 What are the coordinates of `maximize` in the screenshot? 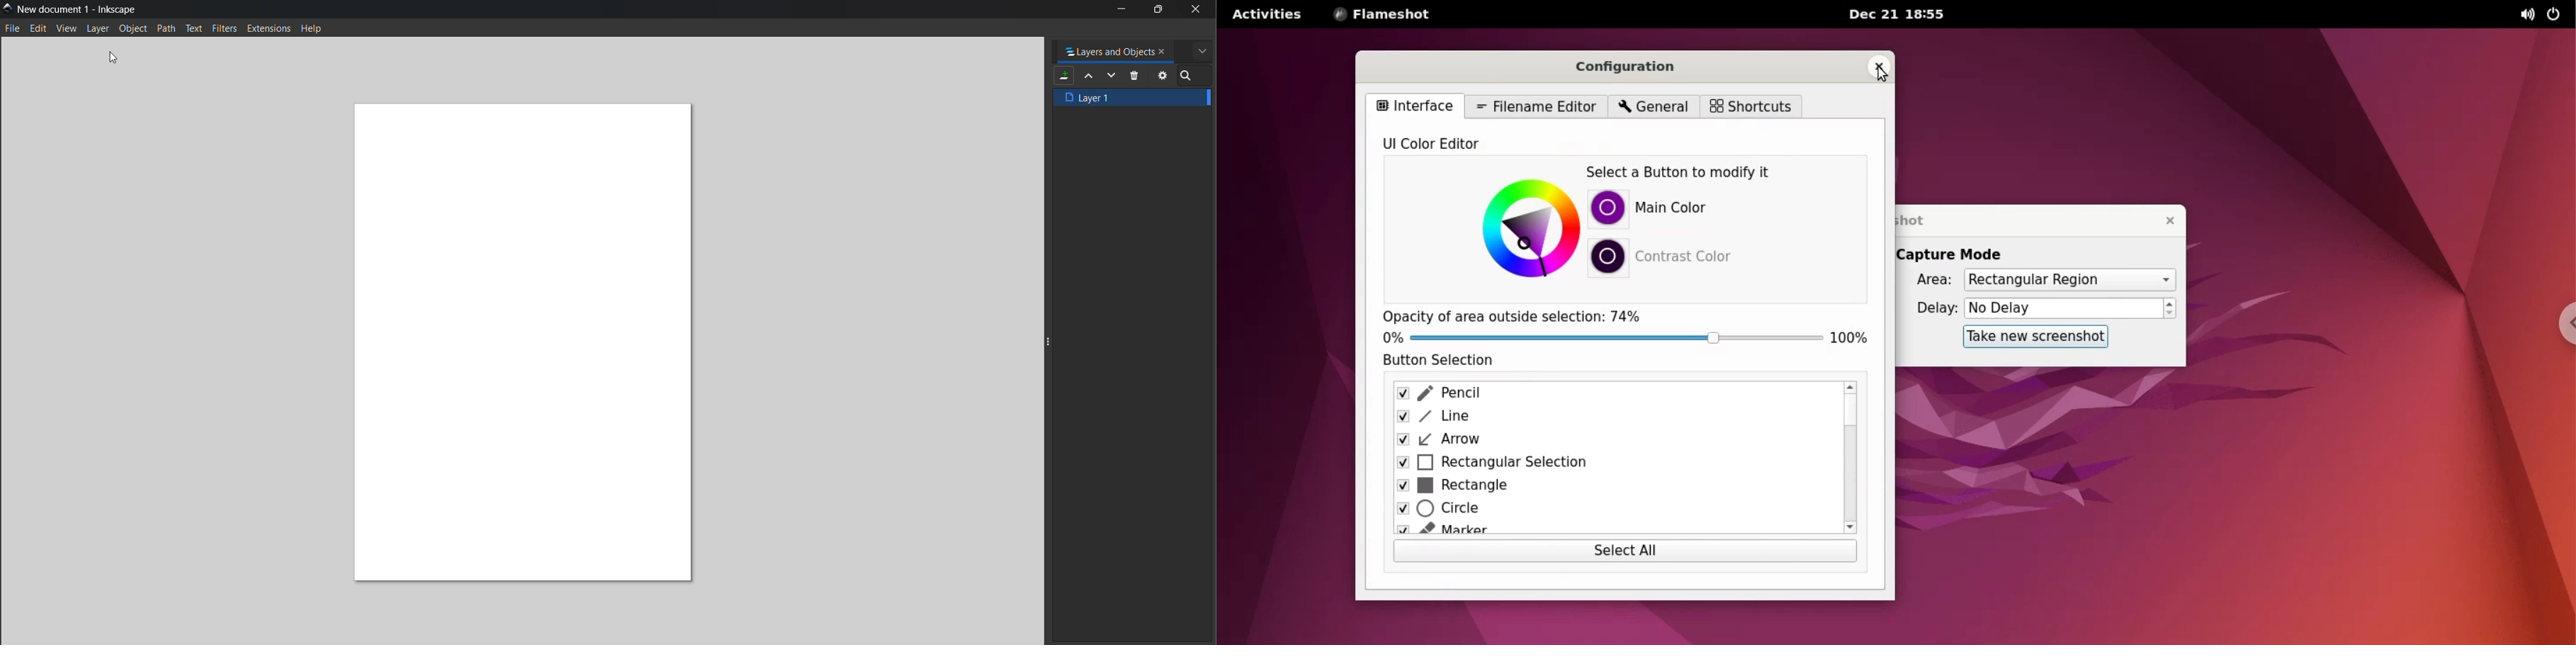 It's located at (1158, 11).